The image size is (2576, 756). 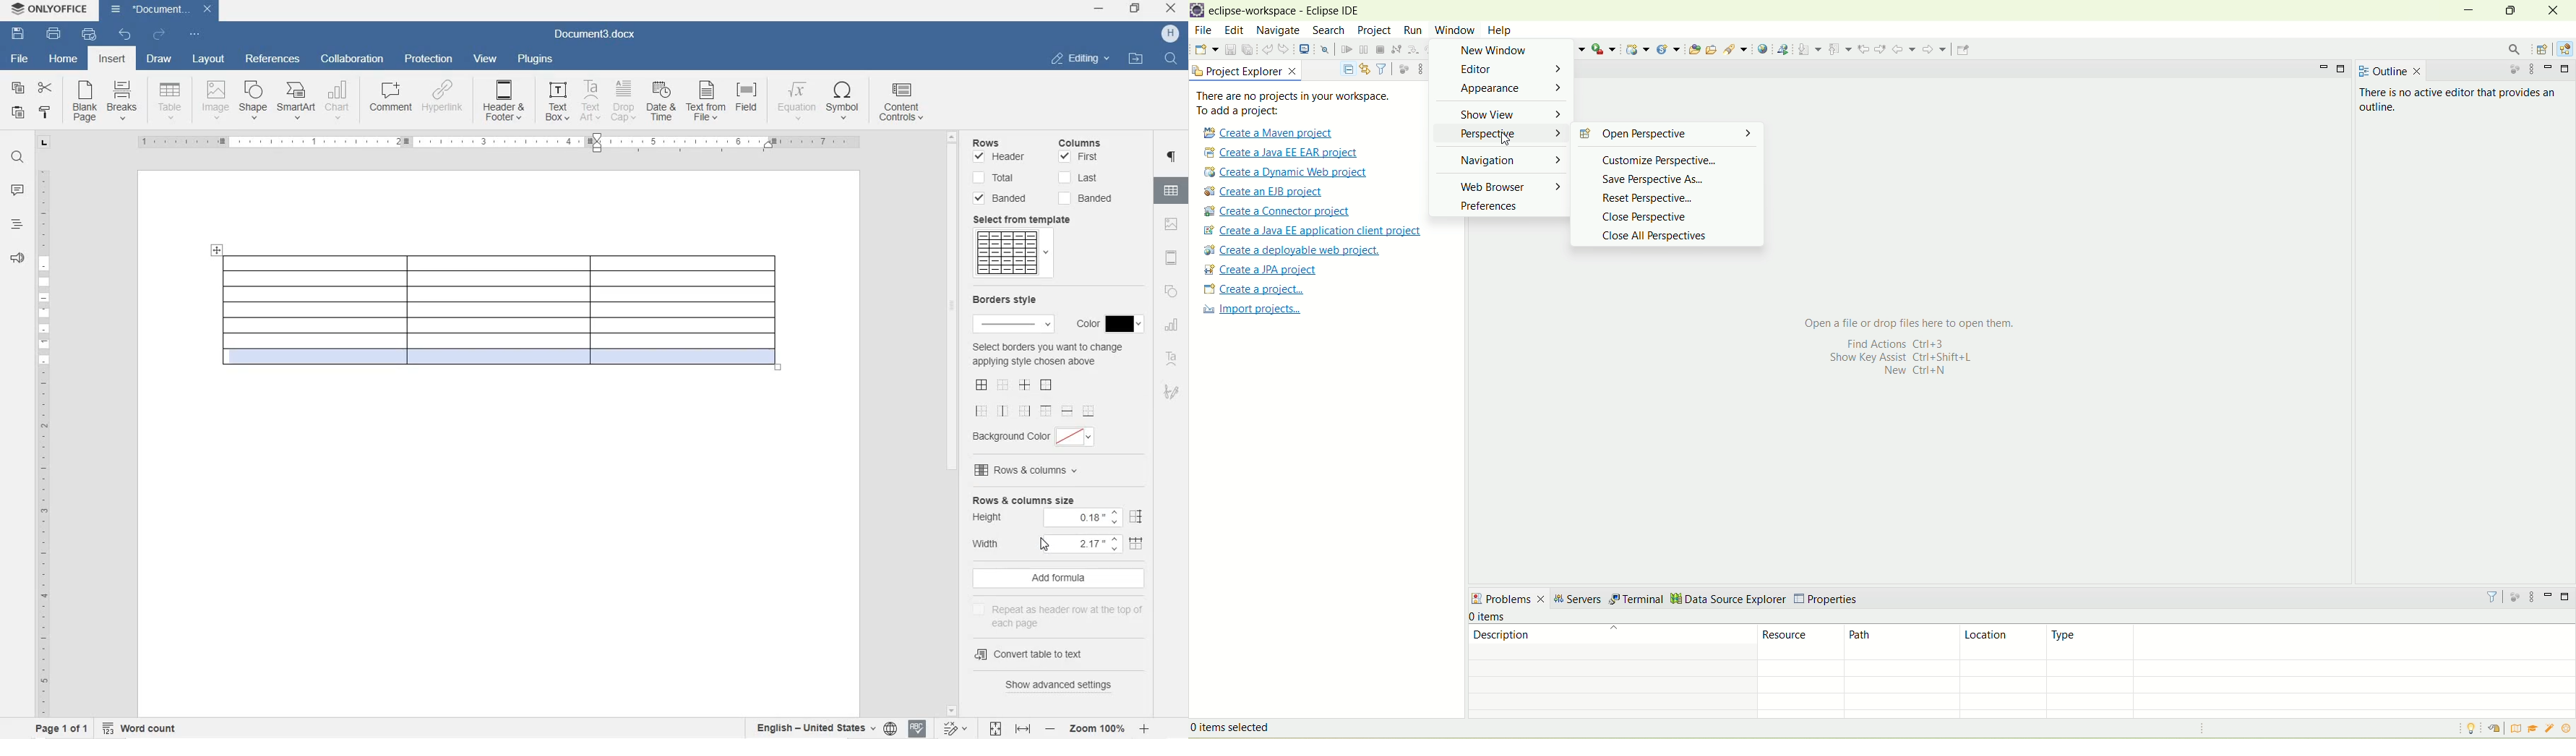 What do you see at coordinates (50, 11) in the screenshot?
I see `ONLYOFFICE` at bounding box center [50, 11].